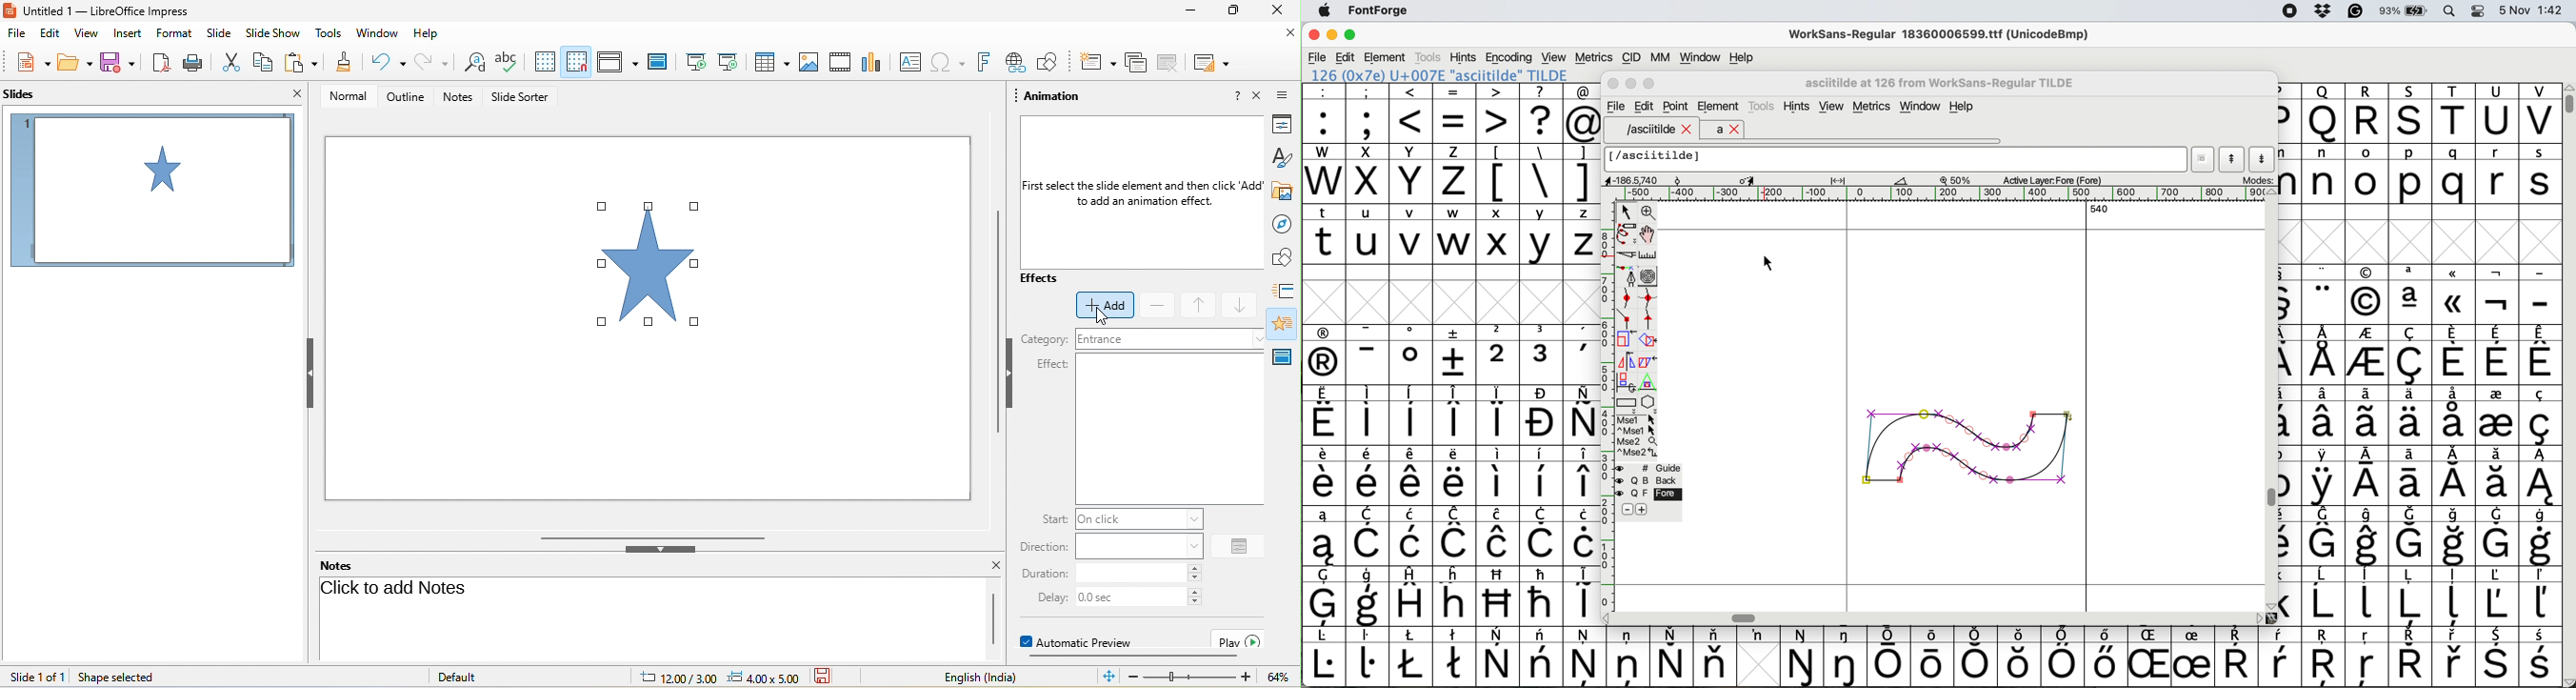 This screenshot has width=2576, height=700. I want to click on video/audio, so click(840, 61).